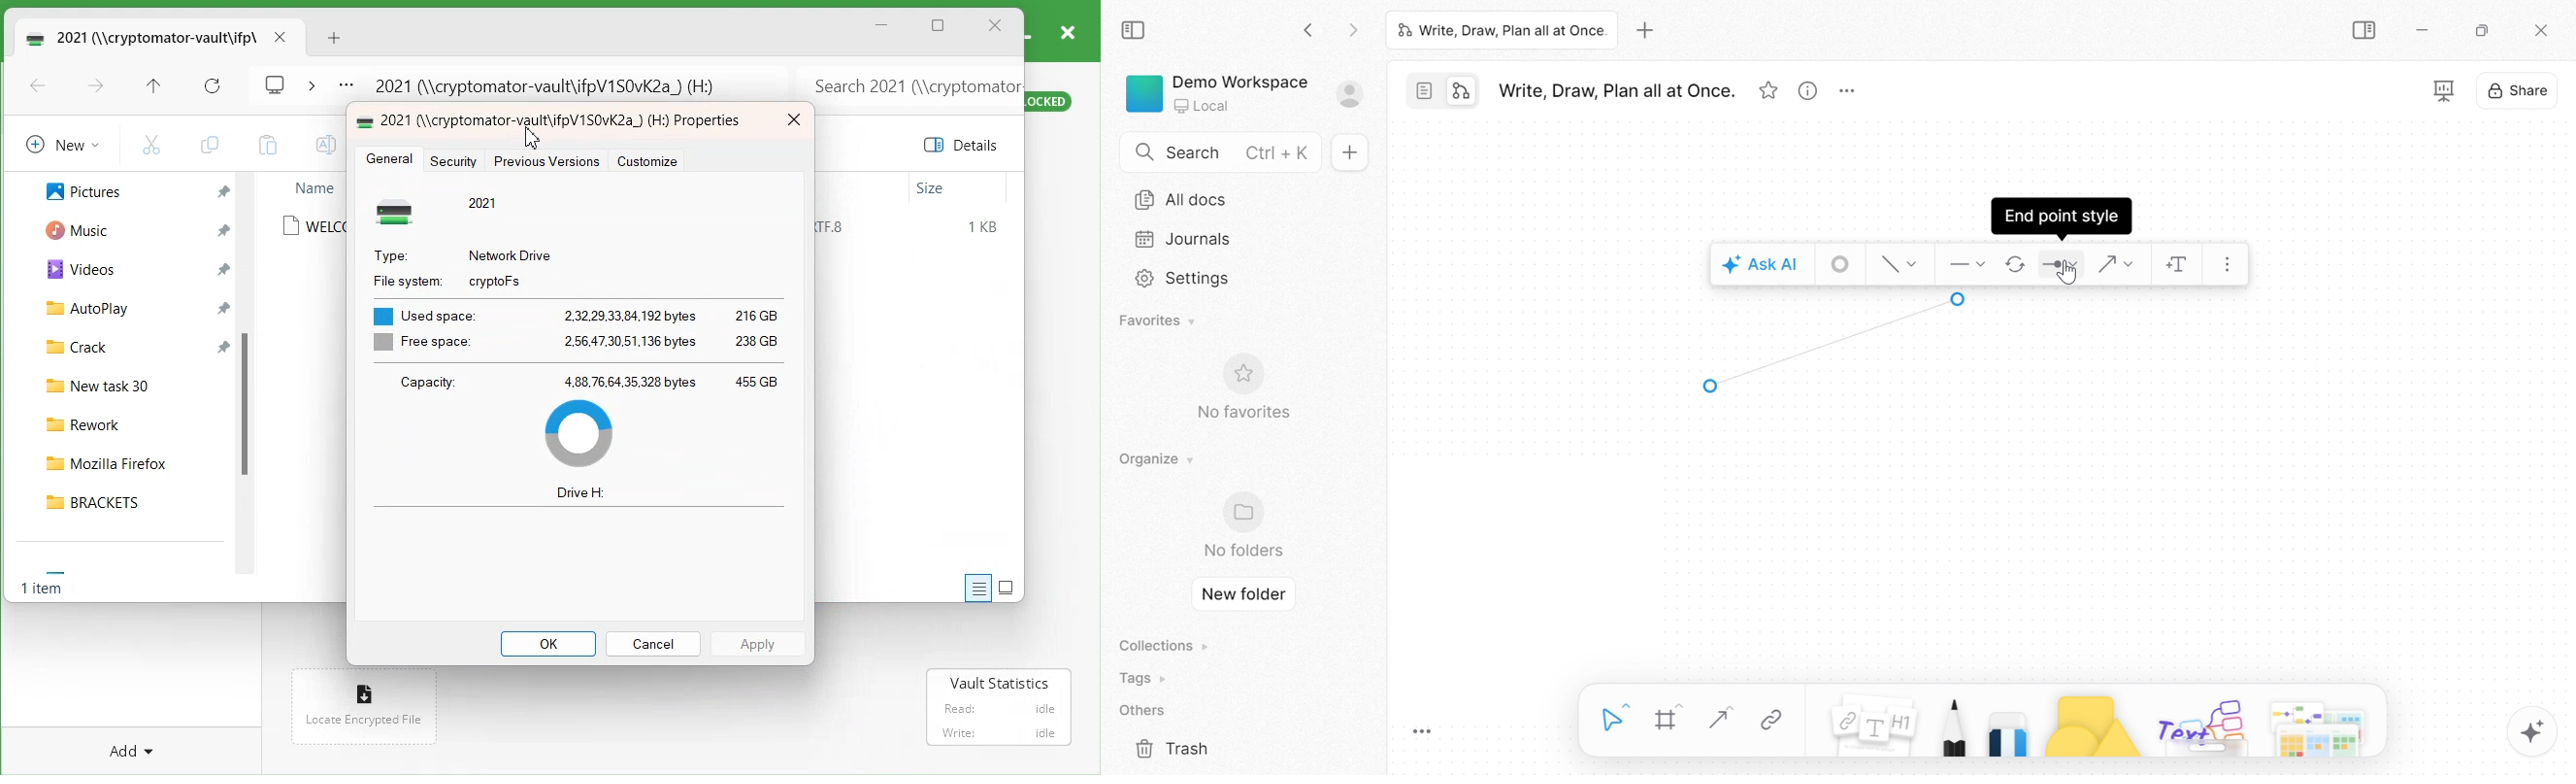 The image size is (2576, 784). What do you see at coordinates (629, 313) in the screenshot?
I see `2322933.84.192 bytes` at bounding box center [629, 313].